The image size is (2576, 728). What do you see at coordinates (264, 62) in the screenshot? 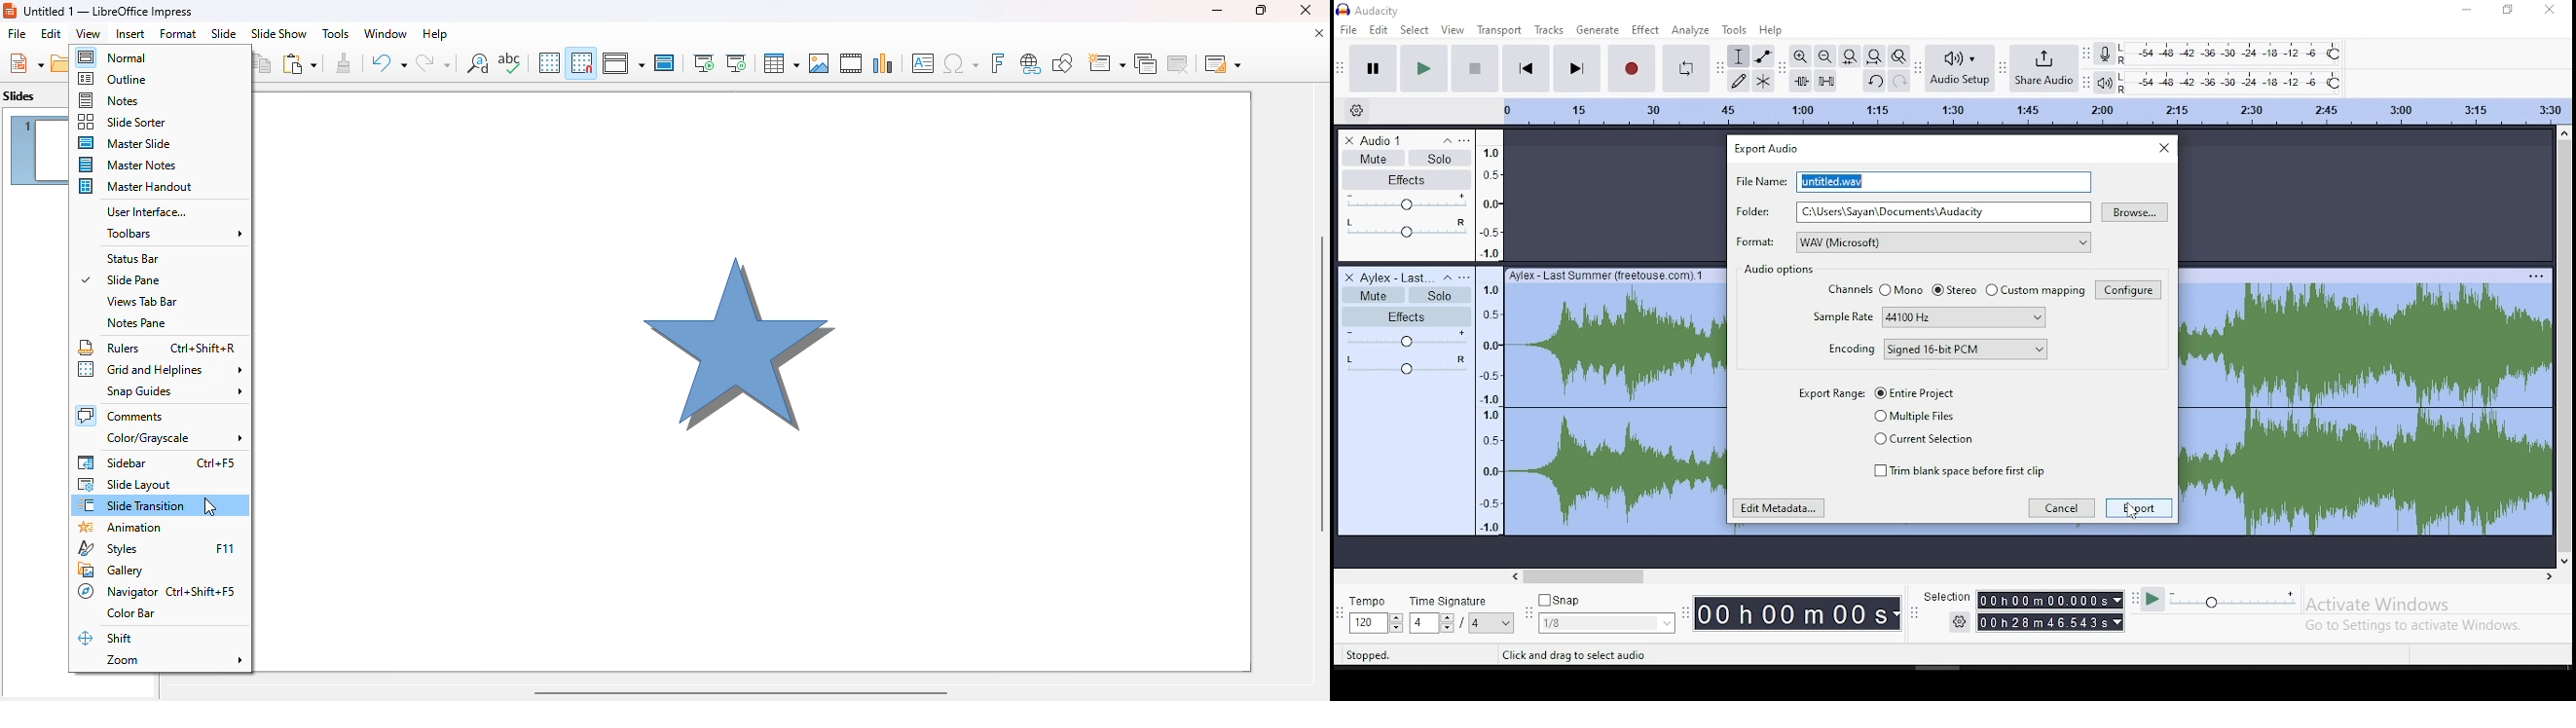
I see `copy` at bounding box center [264, 62].